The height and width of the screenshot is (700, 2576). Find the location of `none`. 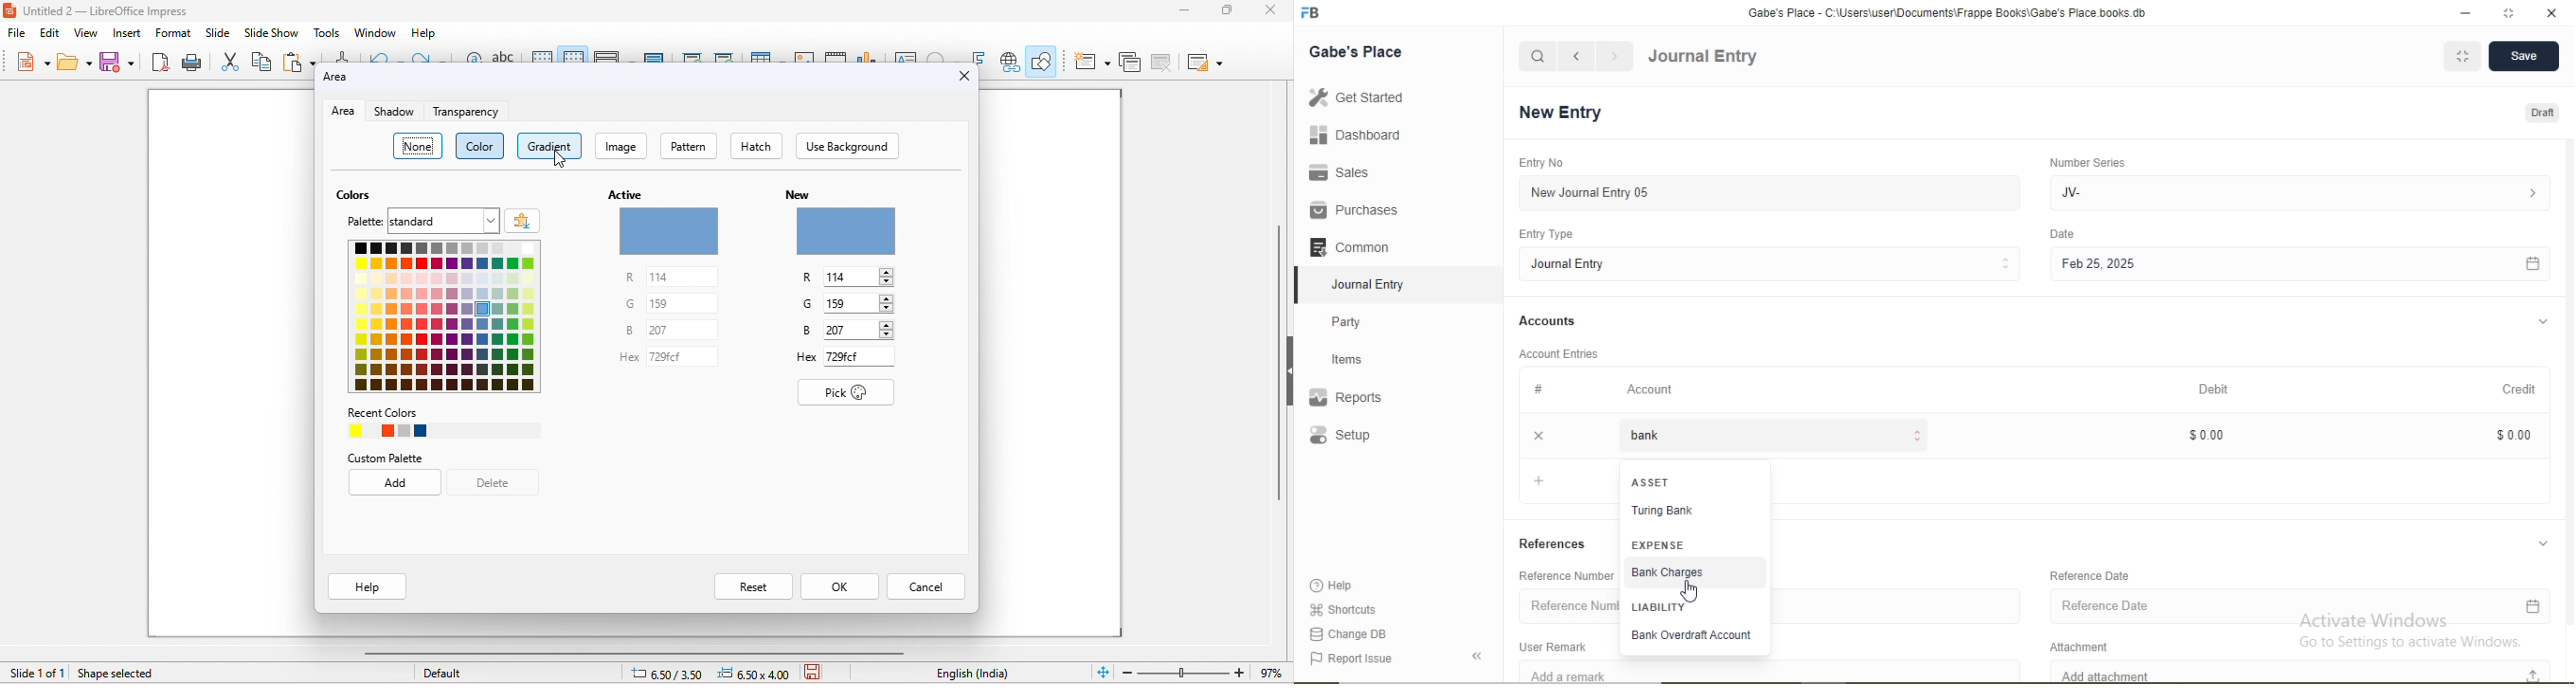

none is located at coordinates (417, 146).